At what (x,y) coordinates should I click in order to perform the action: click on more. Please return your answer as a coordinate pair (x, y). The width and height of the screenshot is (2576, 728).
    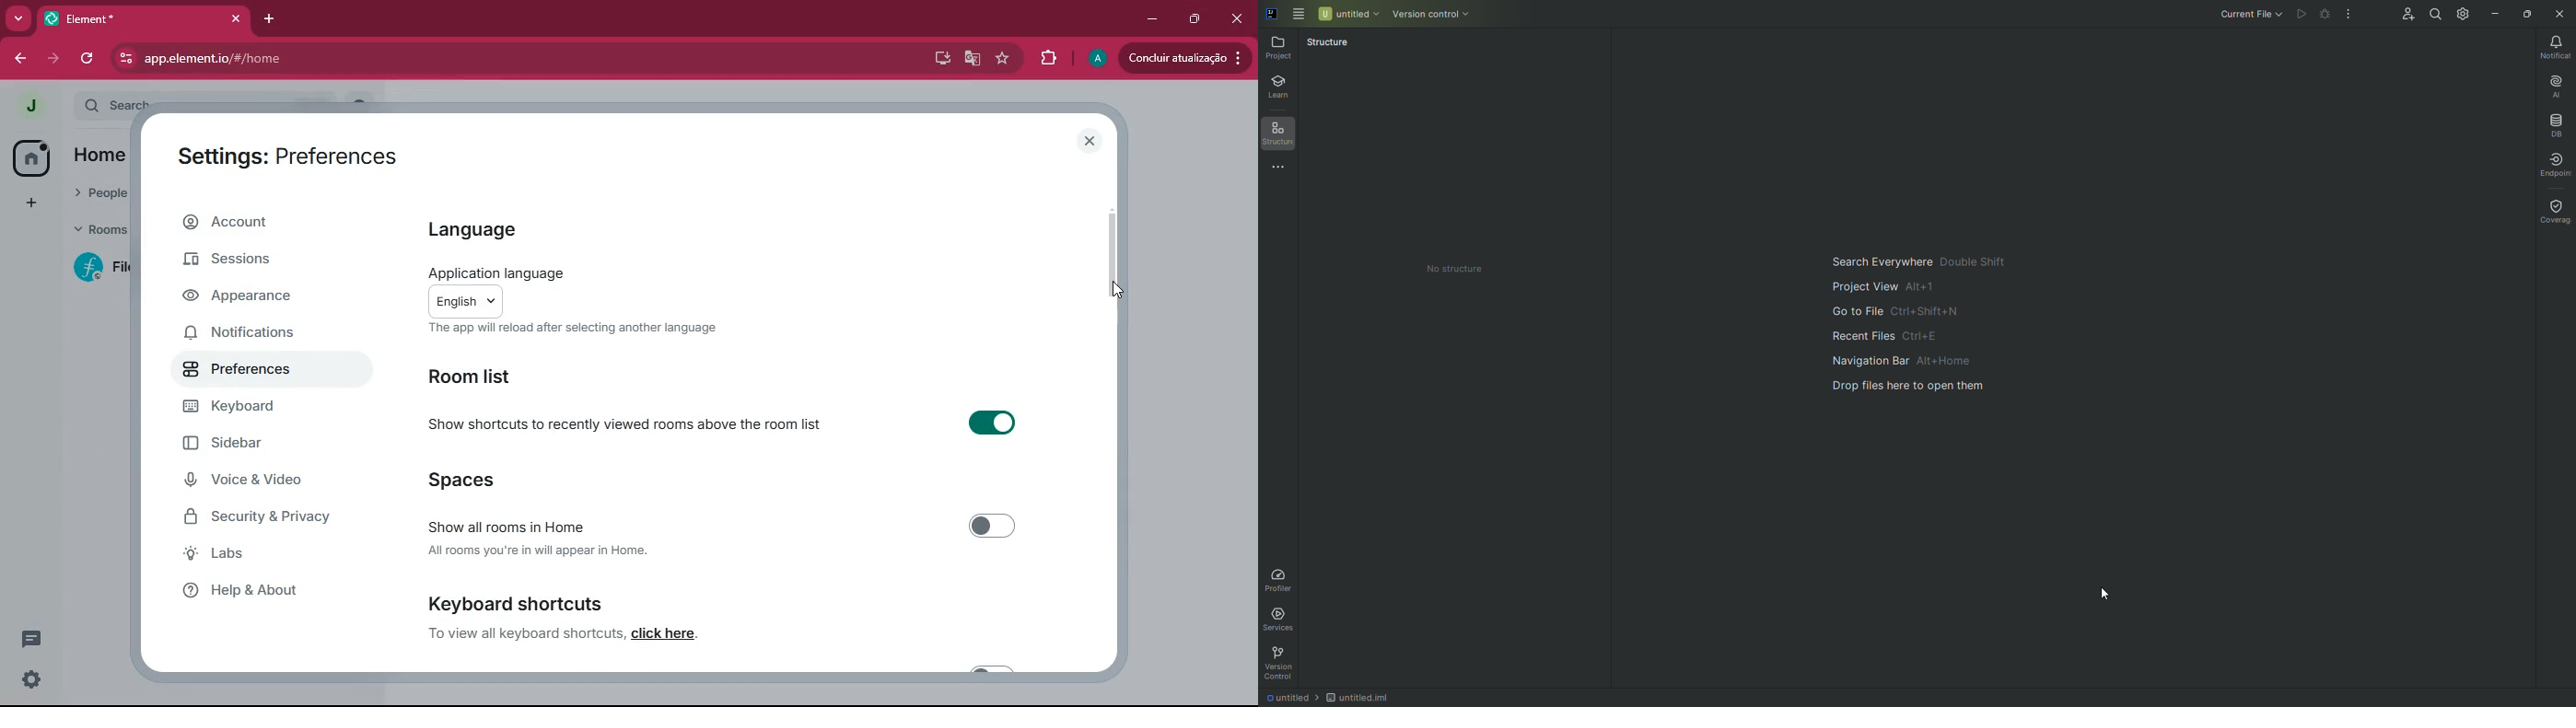
    Looking at the image, I should click on (31, 204).